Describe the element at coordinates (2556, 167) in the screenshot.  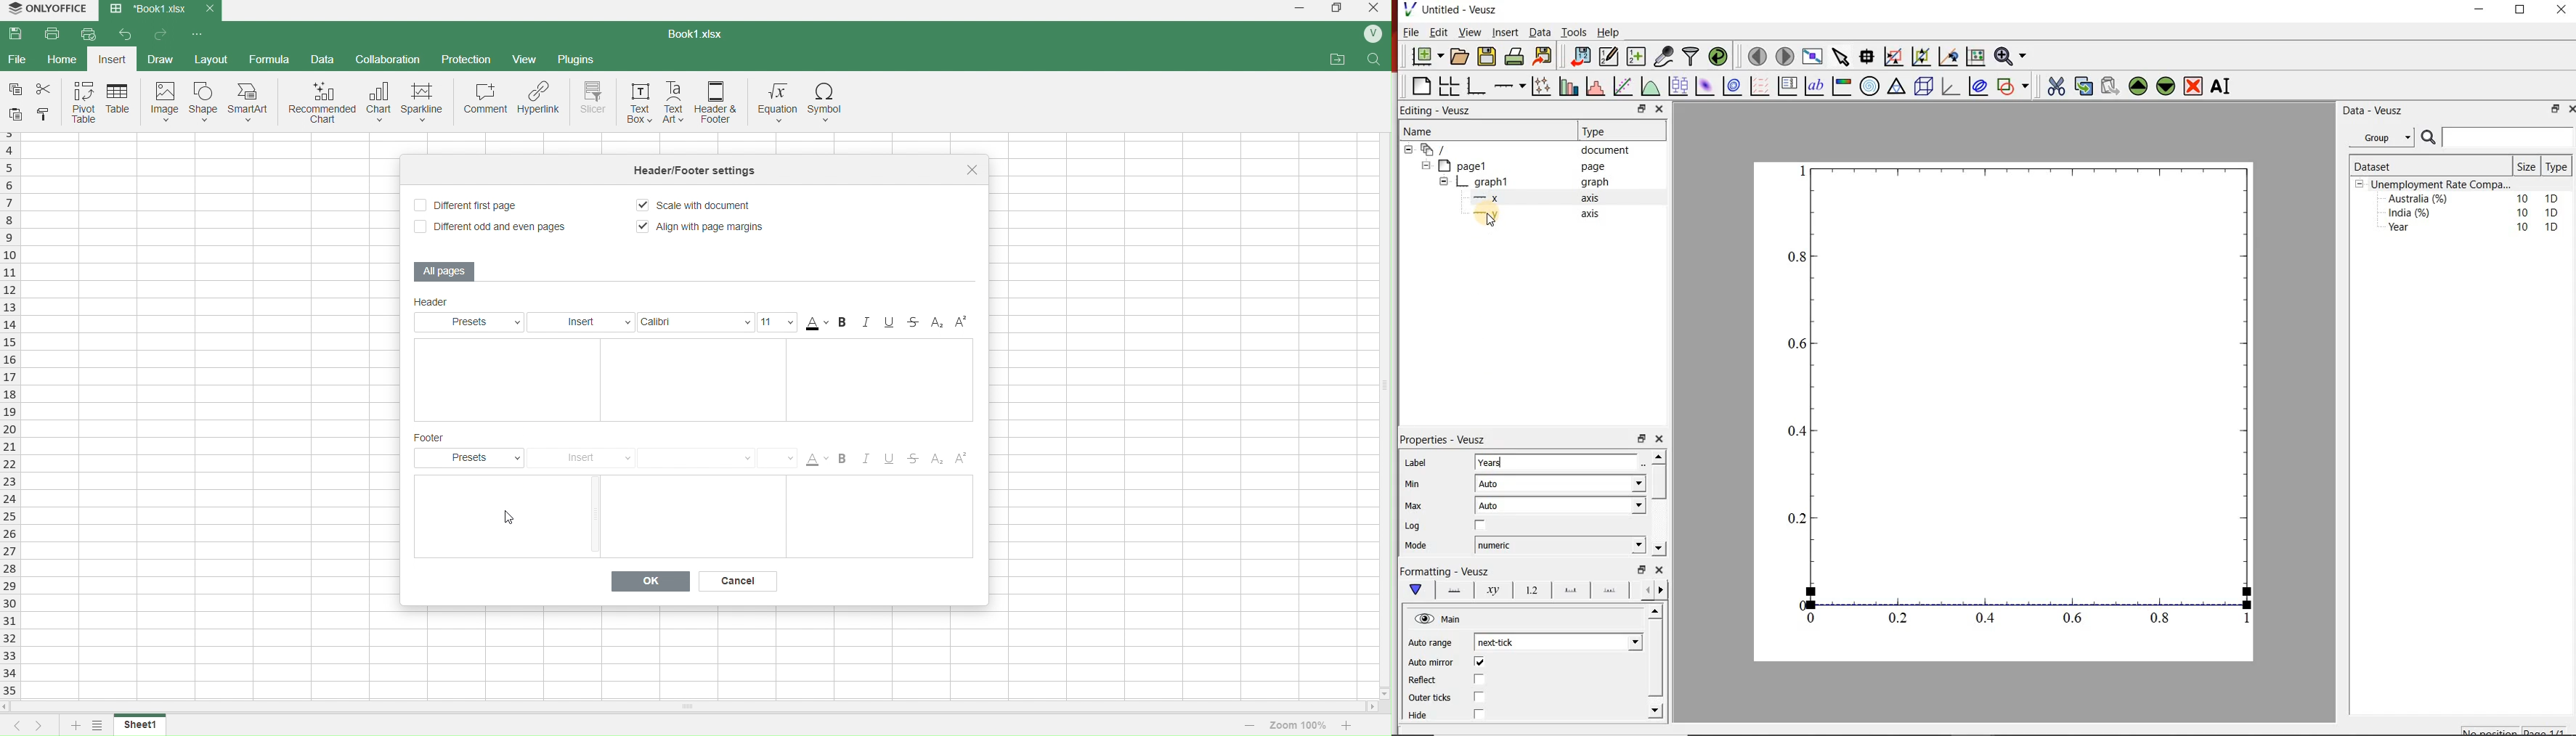
I see `Type` at that location.